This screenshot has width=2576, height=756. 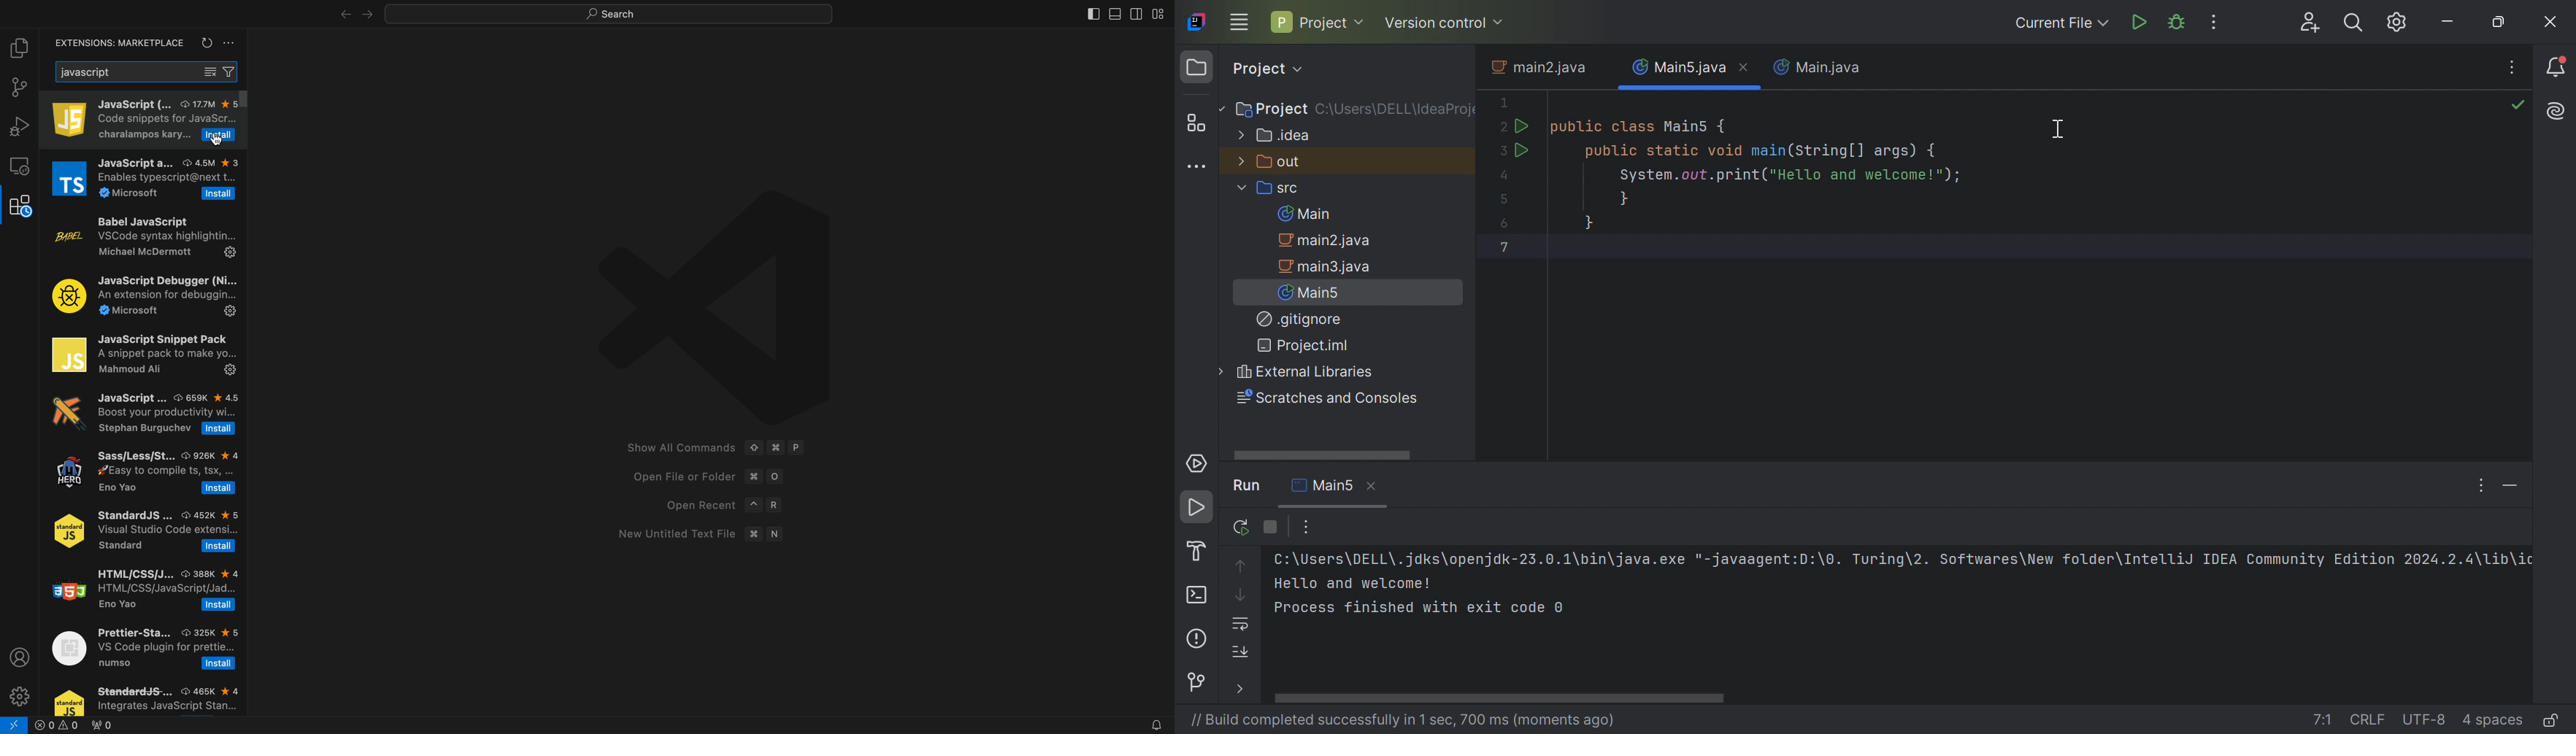 I want to click on profile, so click(x=20, y=656).